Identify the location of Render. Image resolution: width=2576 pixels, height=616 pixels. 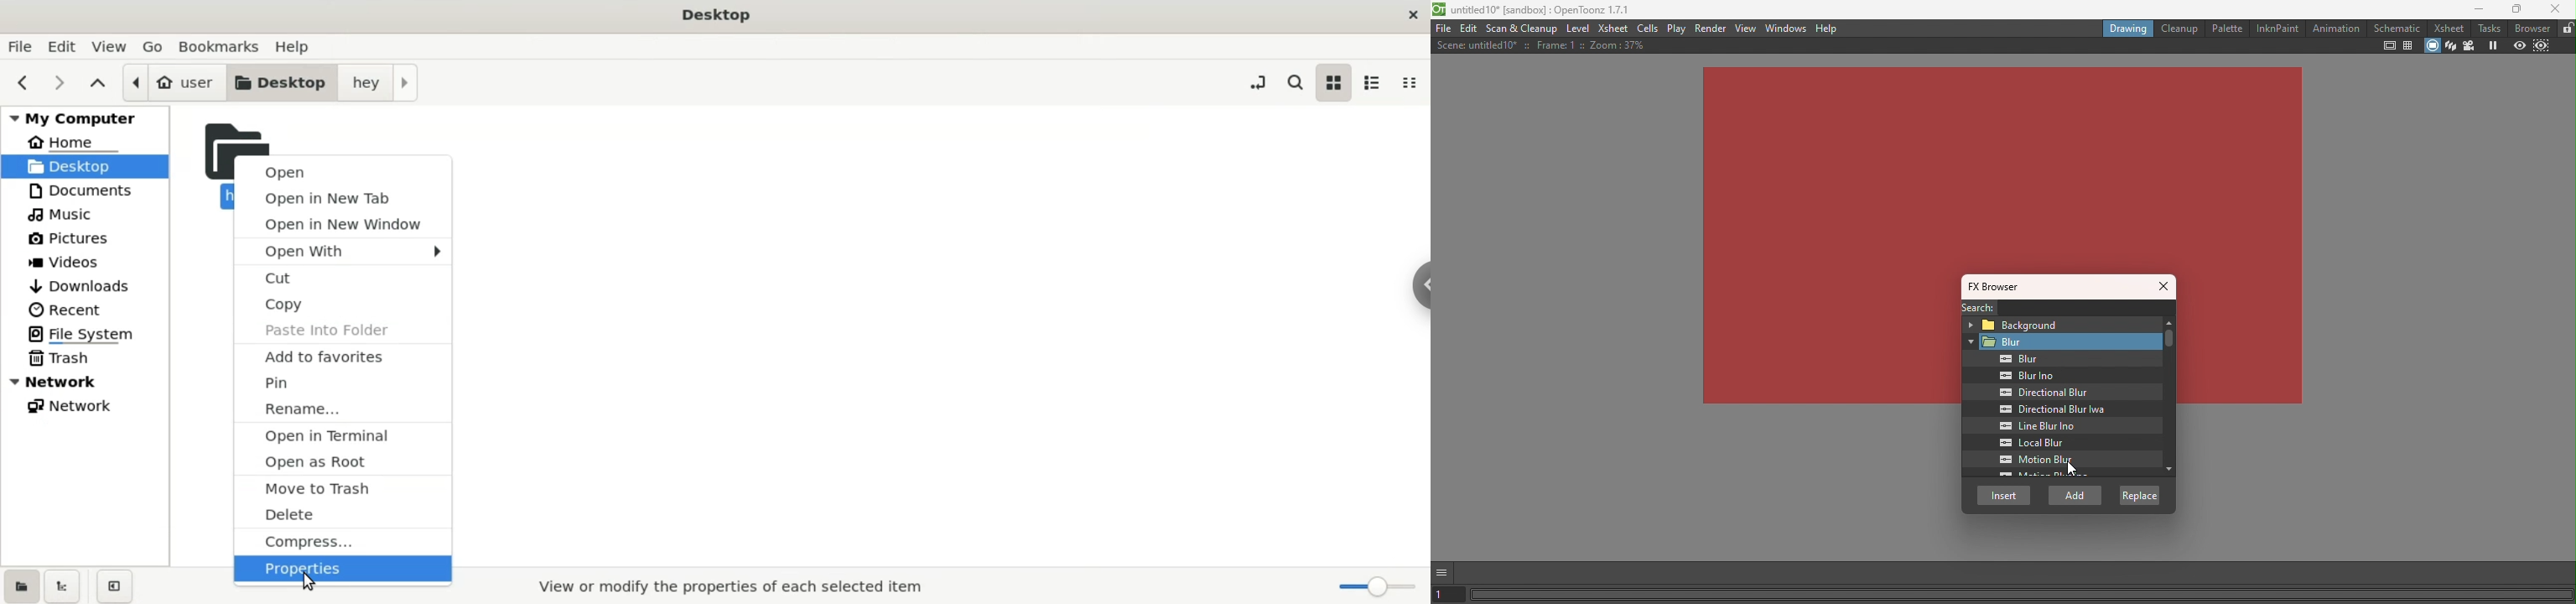
(1712, 27).